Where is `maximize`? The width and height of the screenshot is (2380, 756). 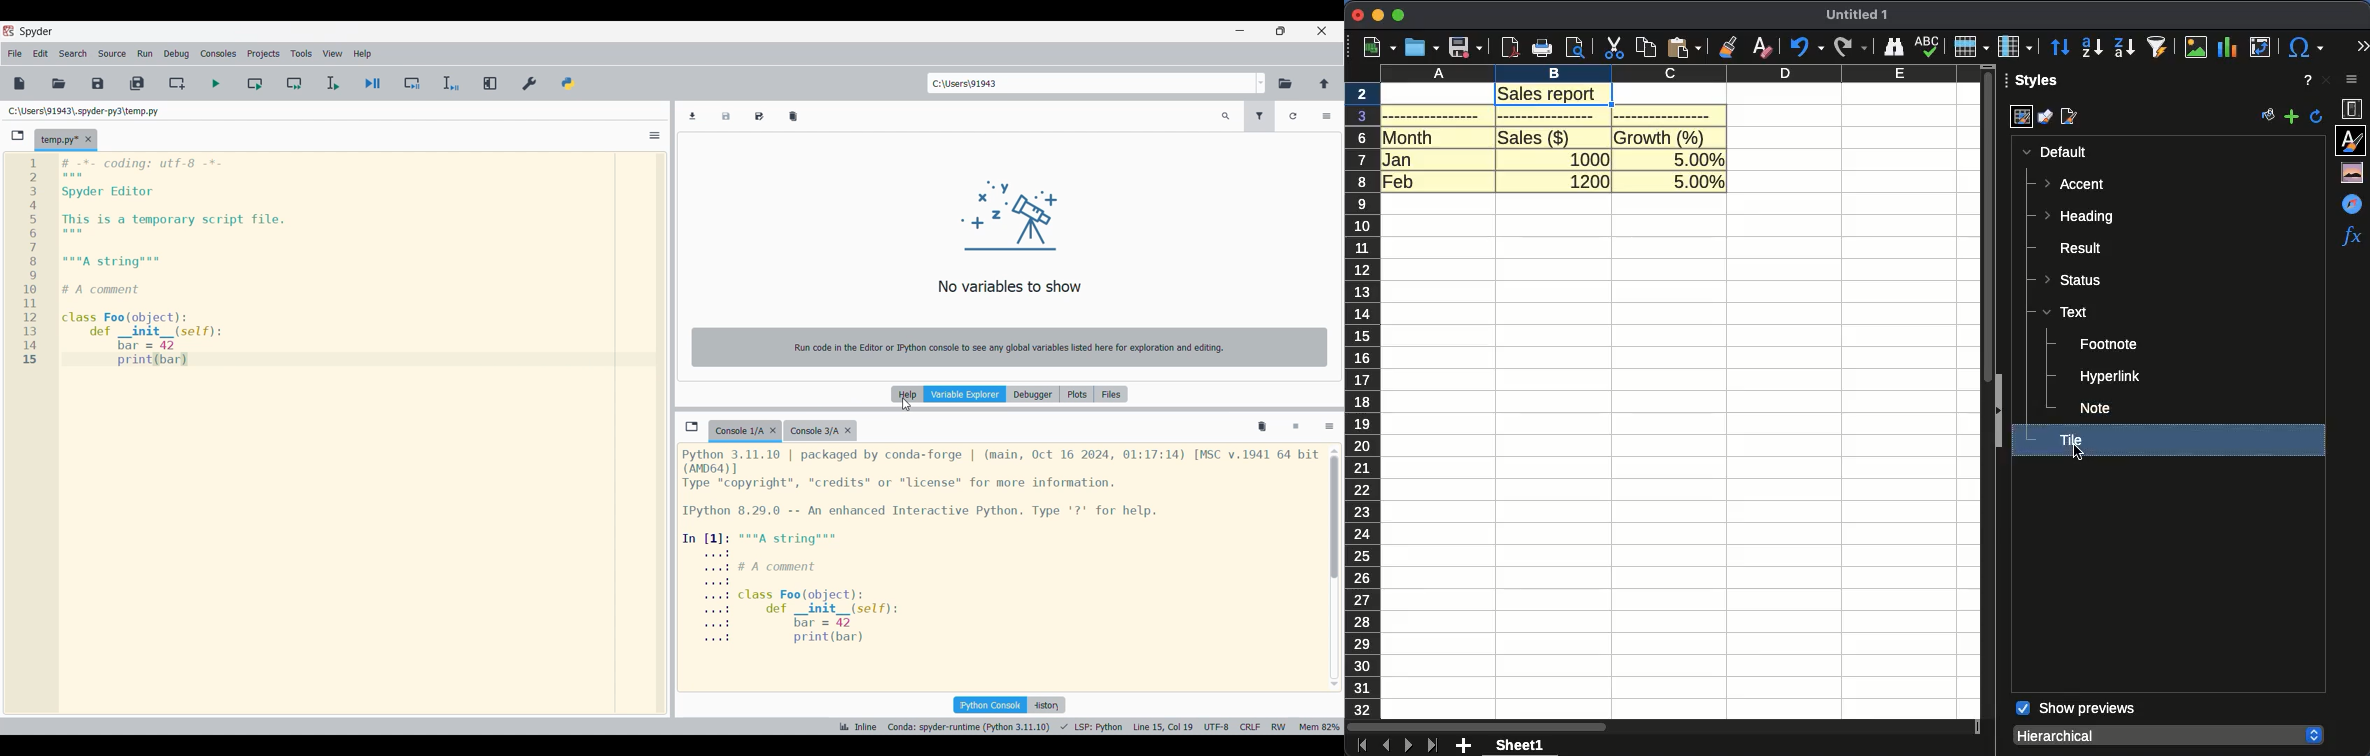
maximize is located at coordinates (1400, 16).